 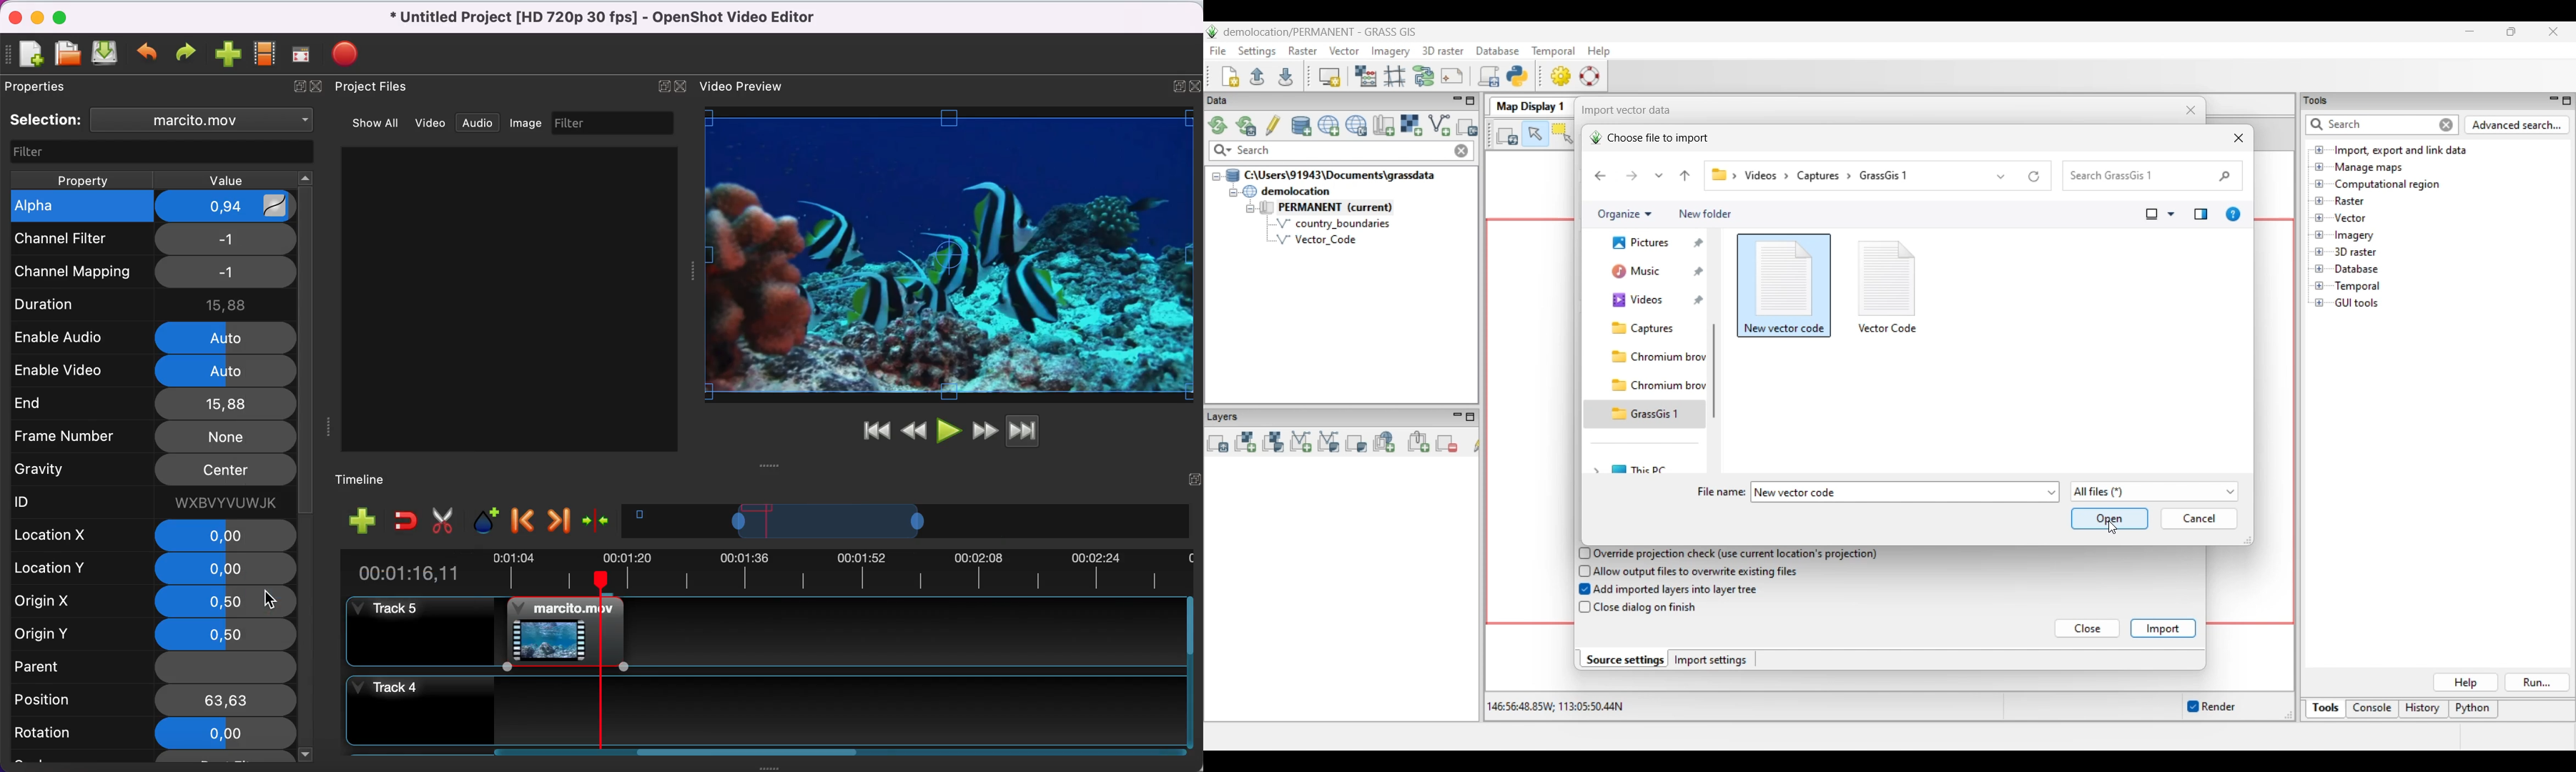 I want to click on full screen, so click(x=304, y=53).